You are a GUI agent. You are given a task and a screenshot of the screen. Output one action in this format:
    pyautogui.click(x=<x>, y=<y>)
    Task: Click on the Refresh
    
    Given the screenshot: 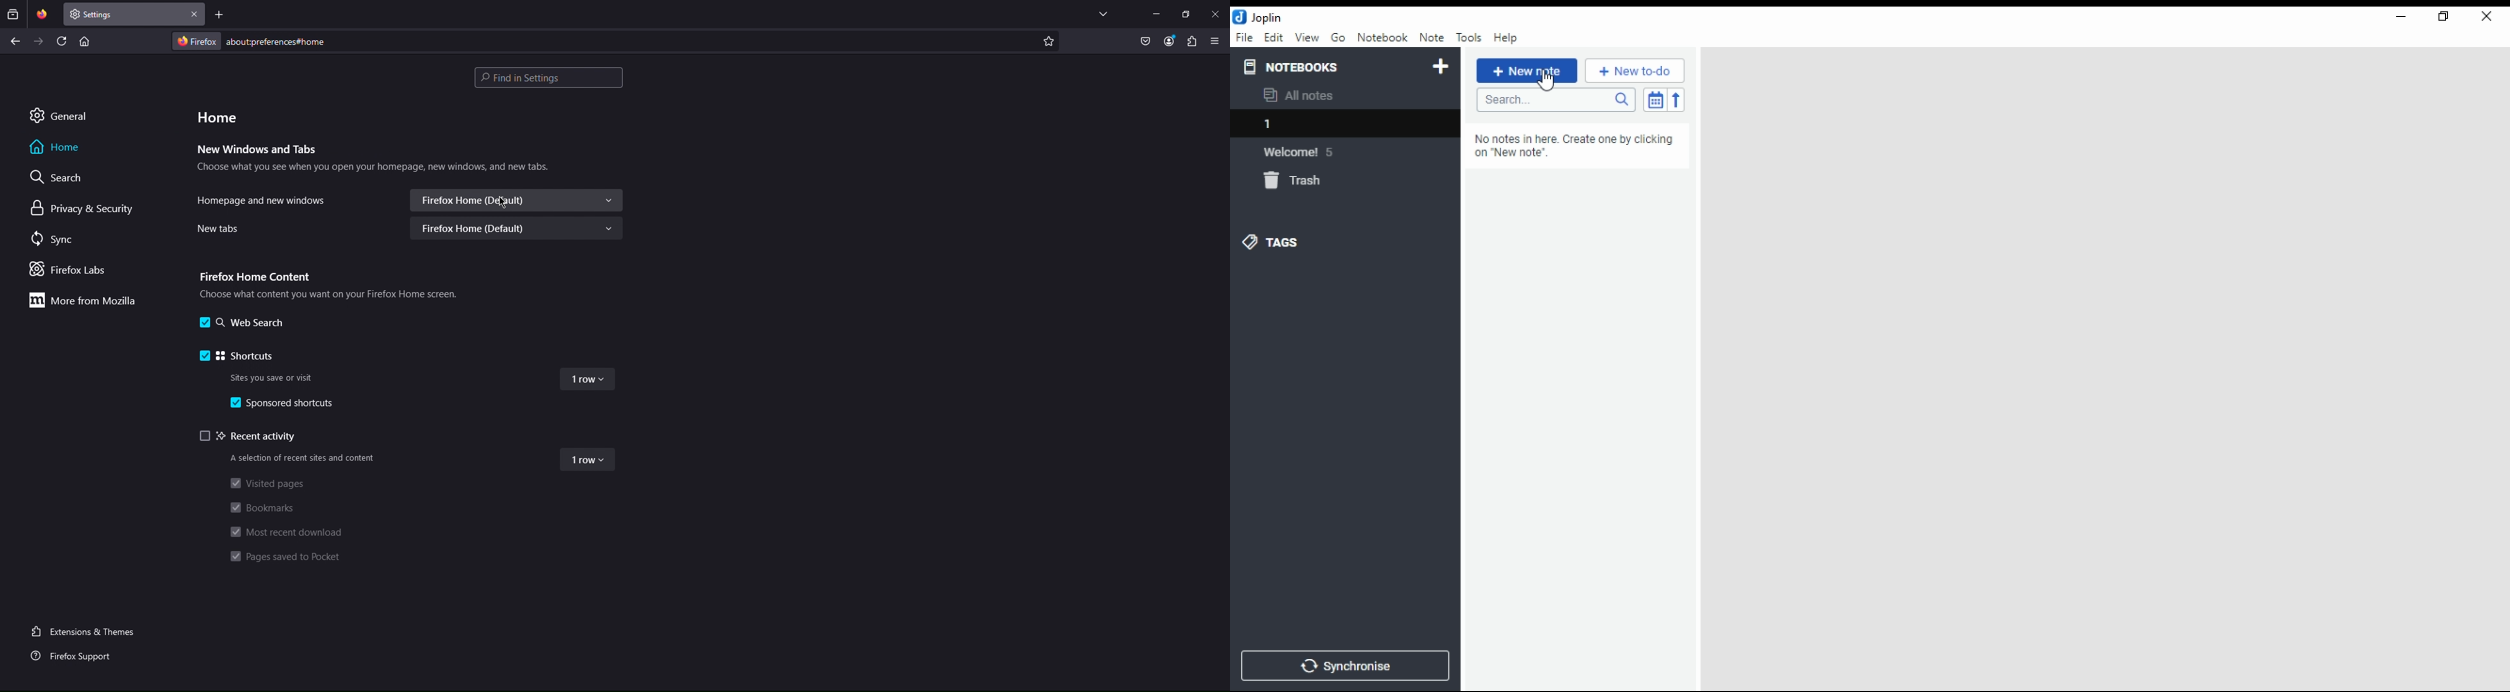 What is the action you would take?
    pyautogui.click(x=62, y=40)
    